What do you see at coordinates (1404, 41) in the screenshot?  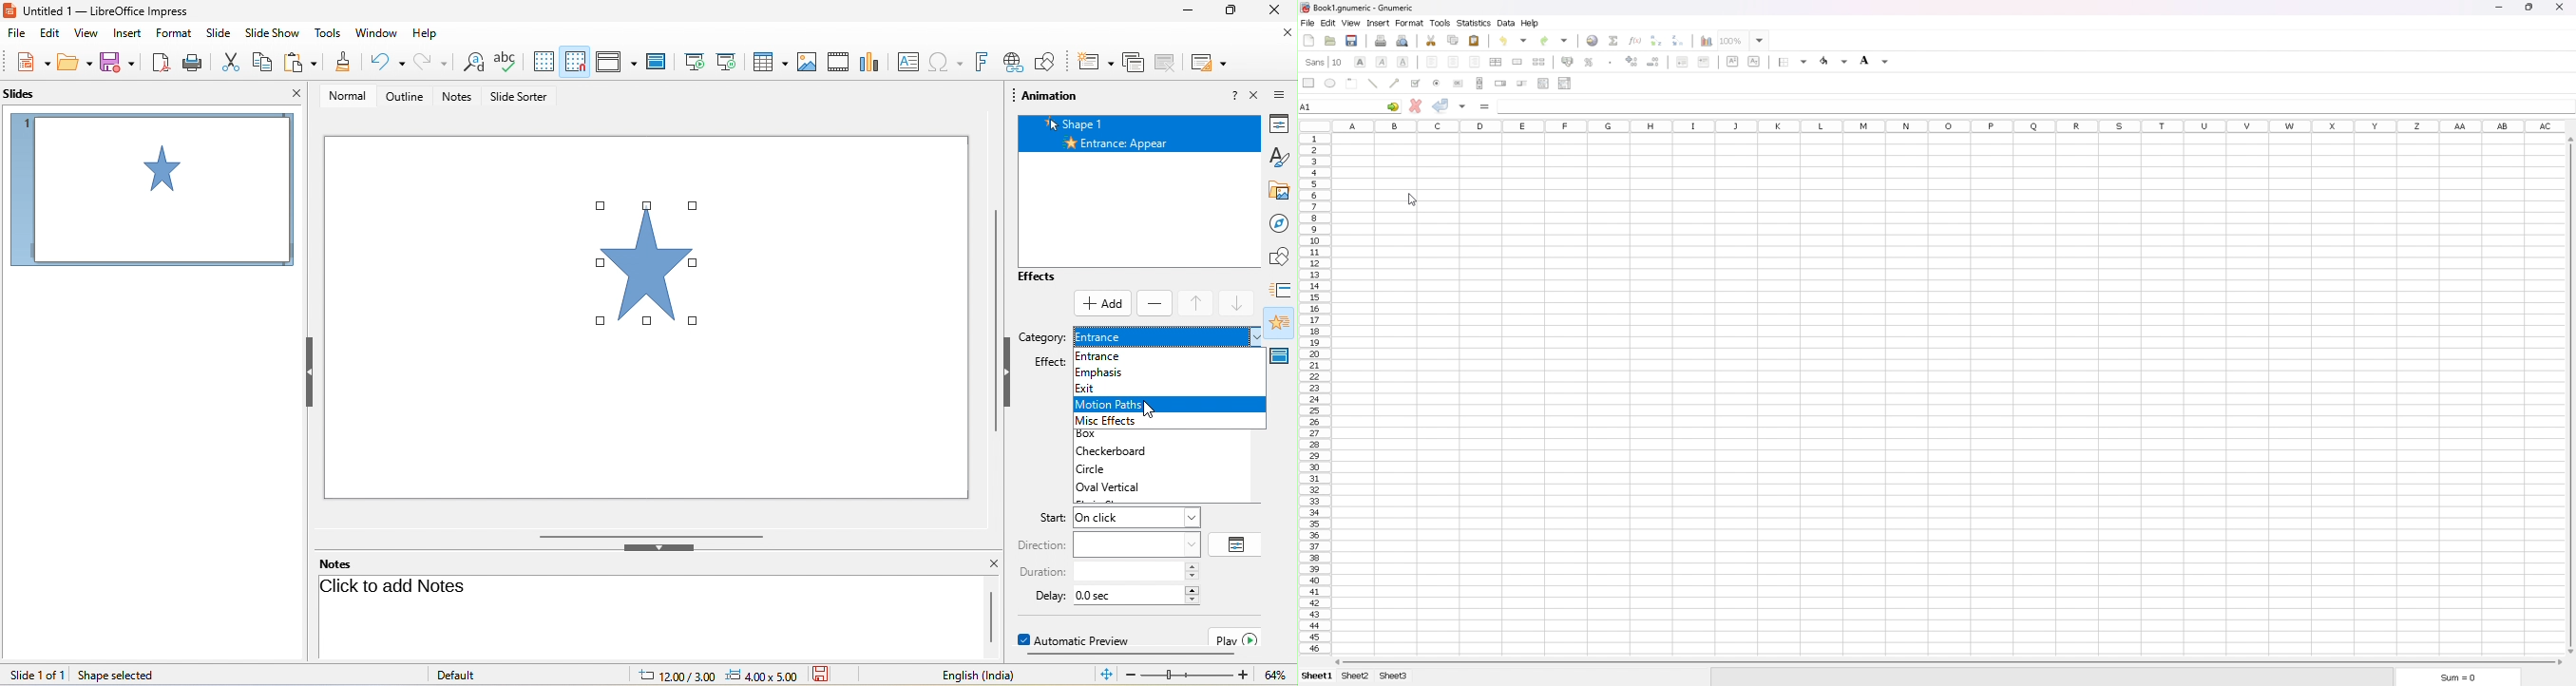 I see `print preview` at bounding box center [1404, 41].